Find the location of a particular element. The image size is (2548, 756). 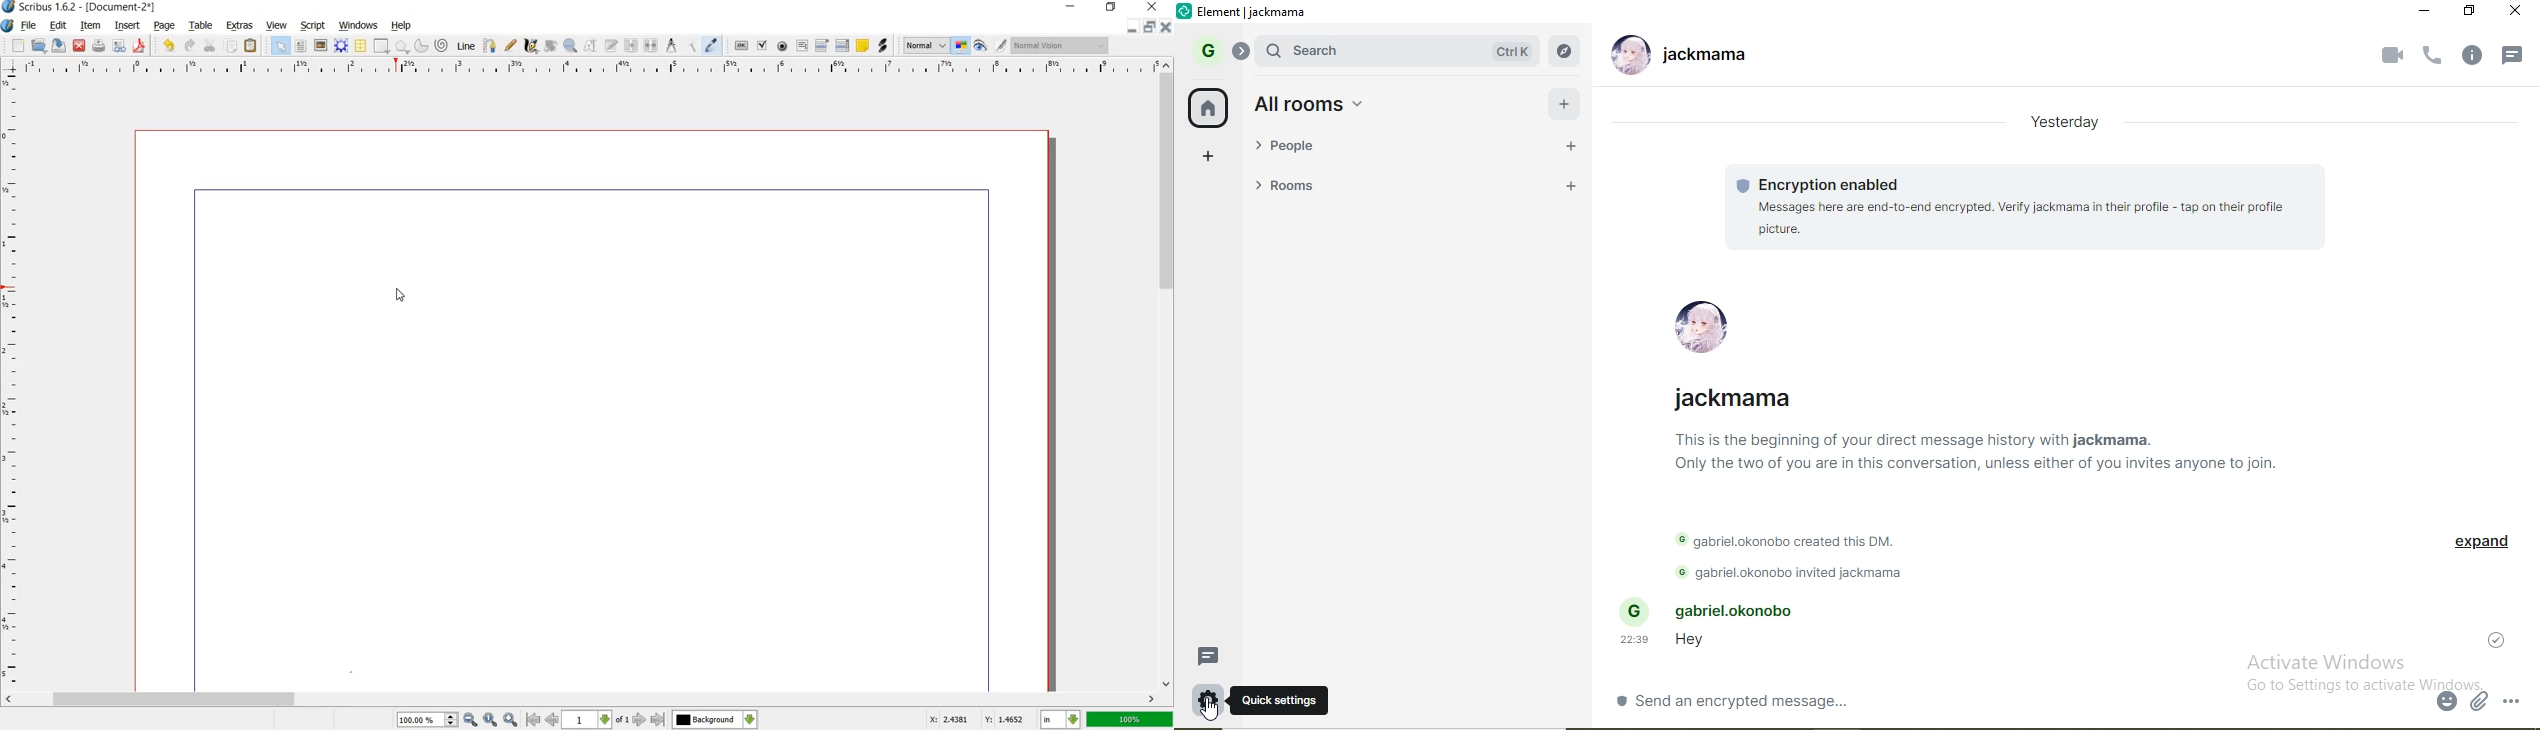

SAVE is located at coordinates (57, 45).